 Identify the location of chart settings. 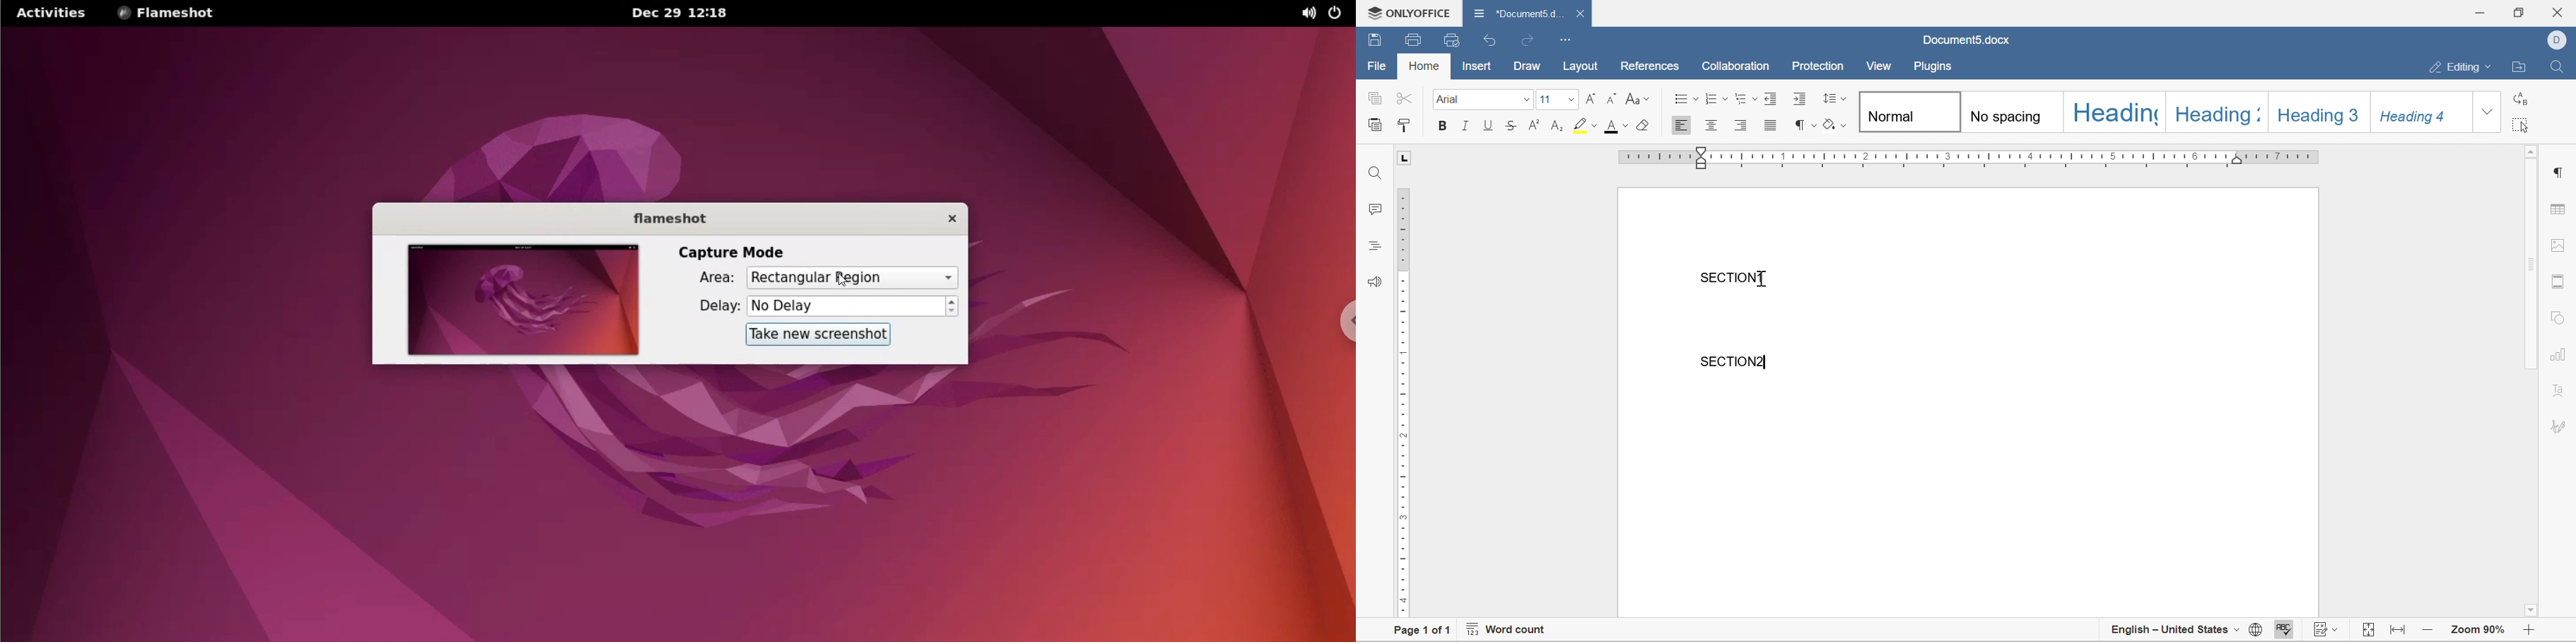
(2560, 356).